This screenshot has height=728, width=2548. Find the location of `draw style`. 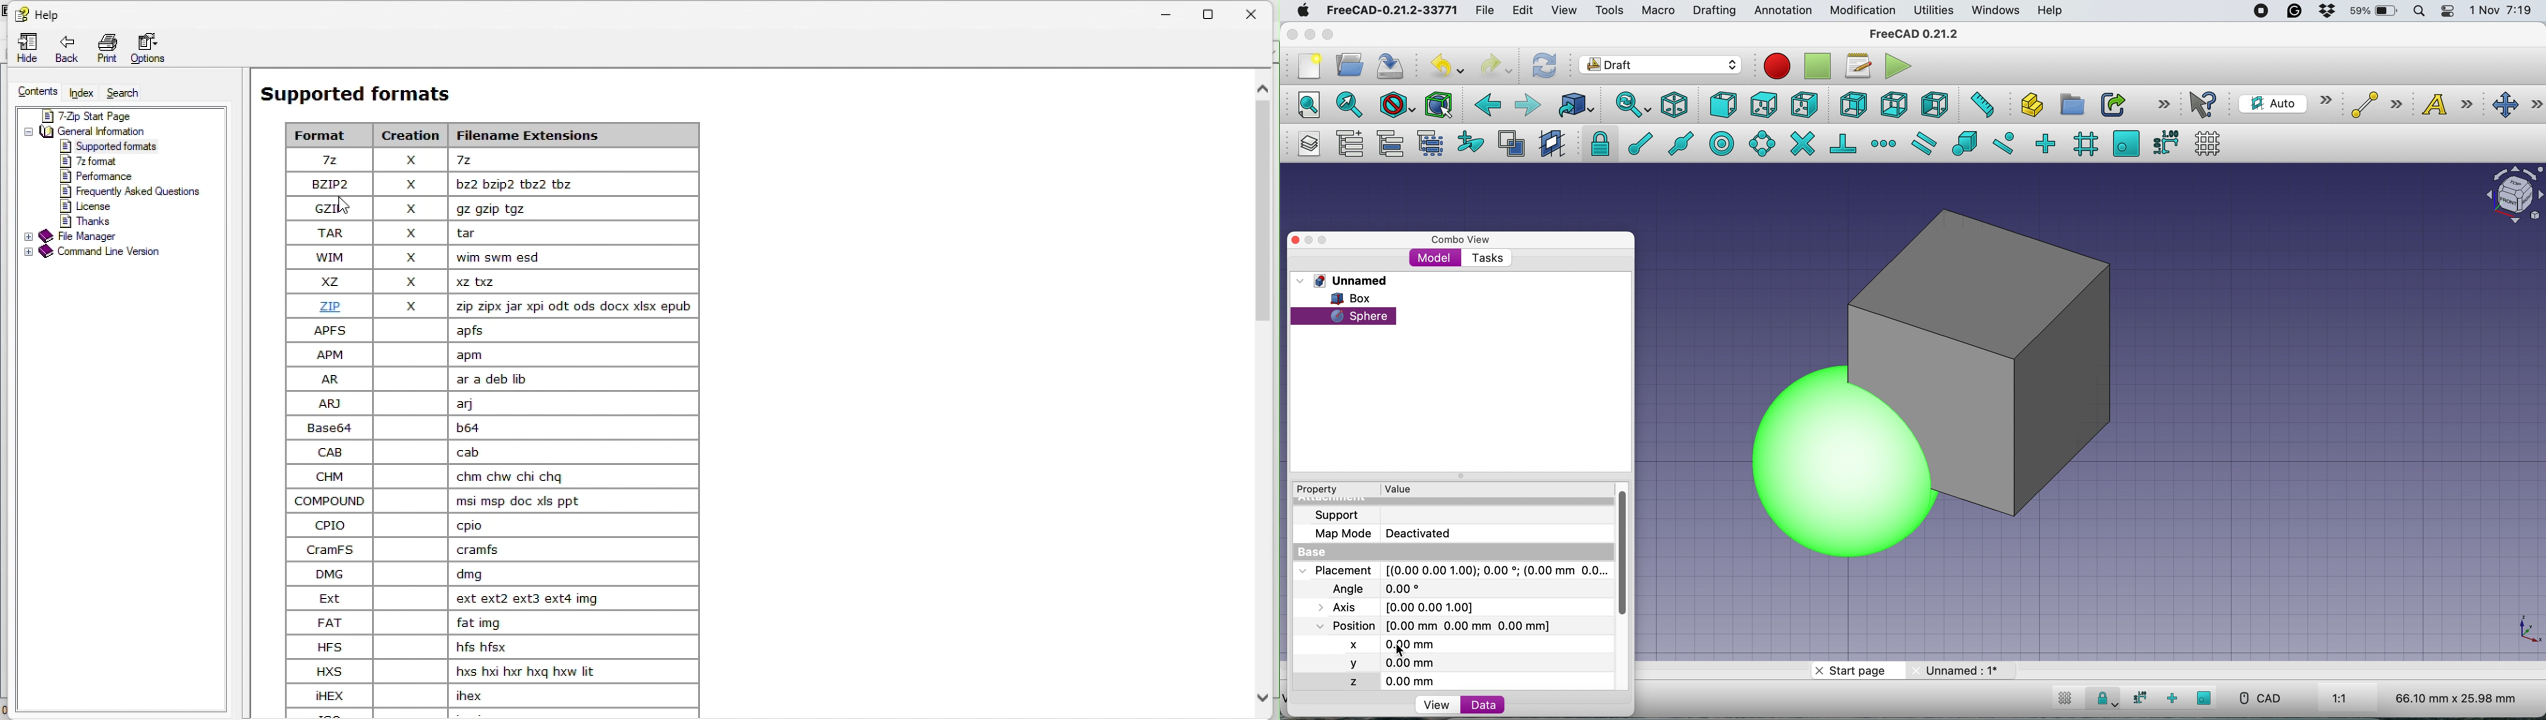

draw style is located at coordinates (1398, 106).